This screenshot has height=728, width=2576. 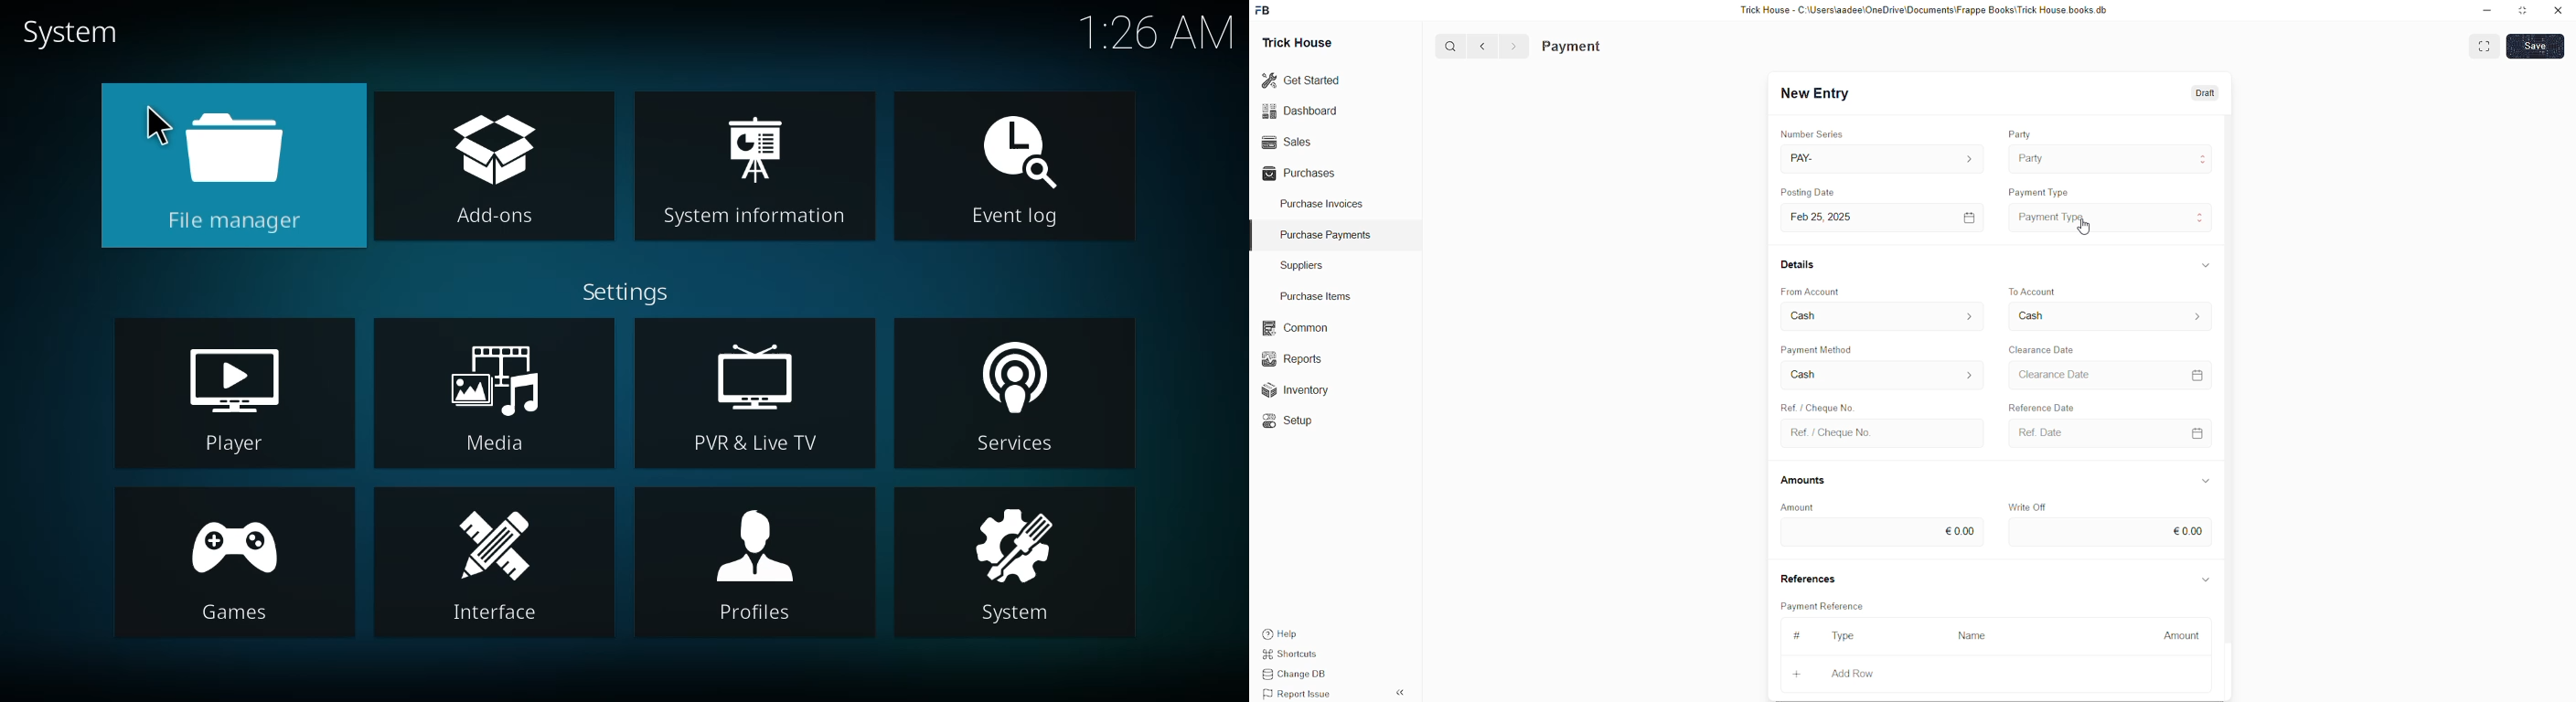 I want to click on Payment Type, so click(x=2056, y=216).